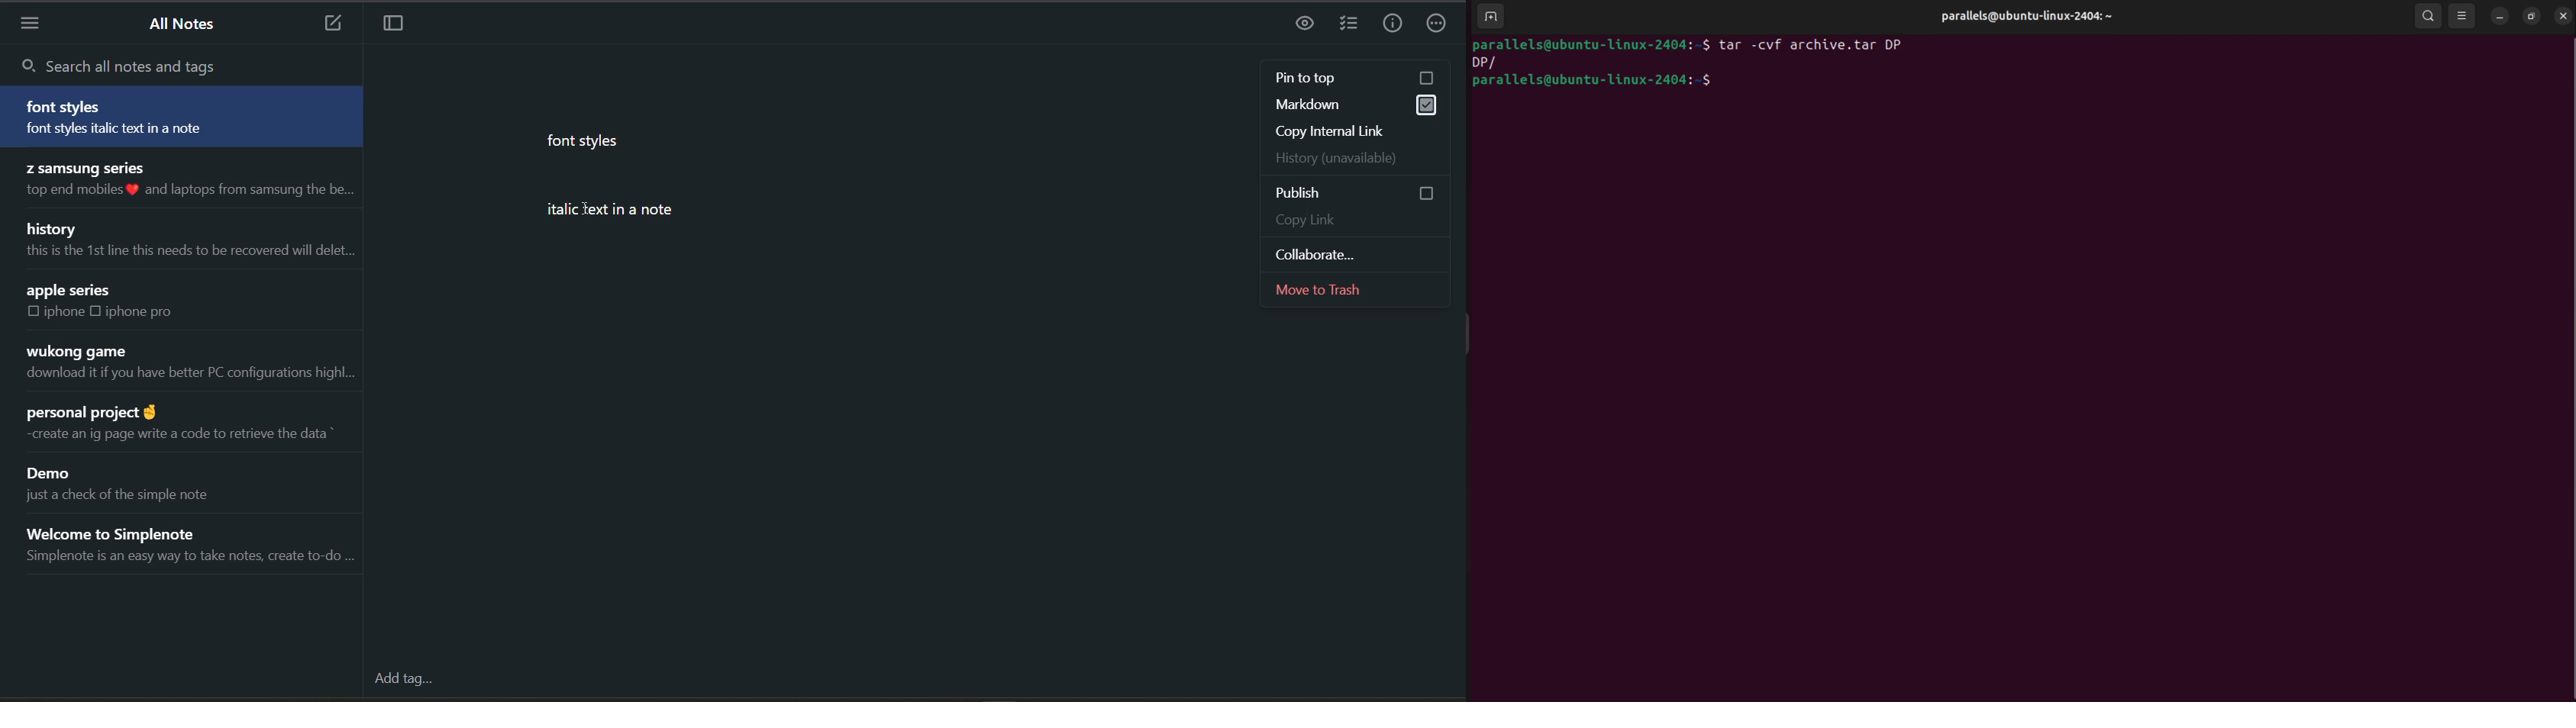  What do you see at coordinates (196, 545) in the screenshot?
I see `note title and preview` at bounding box center [196, 545].